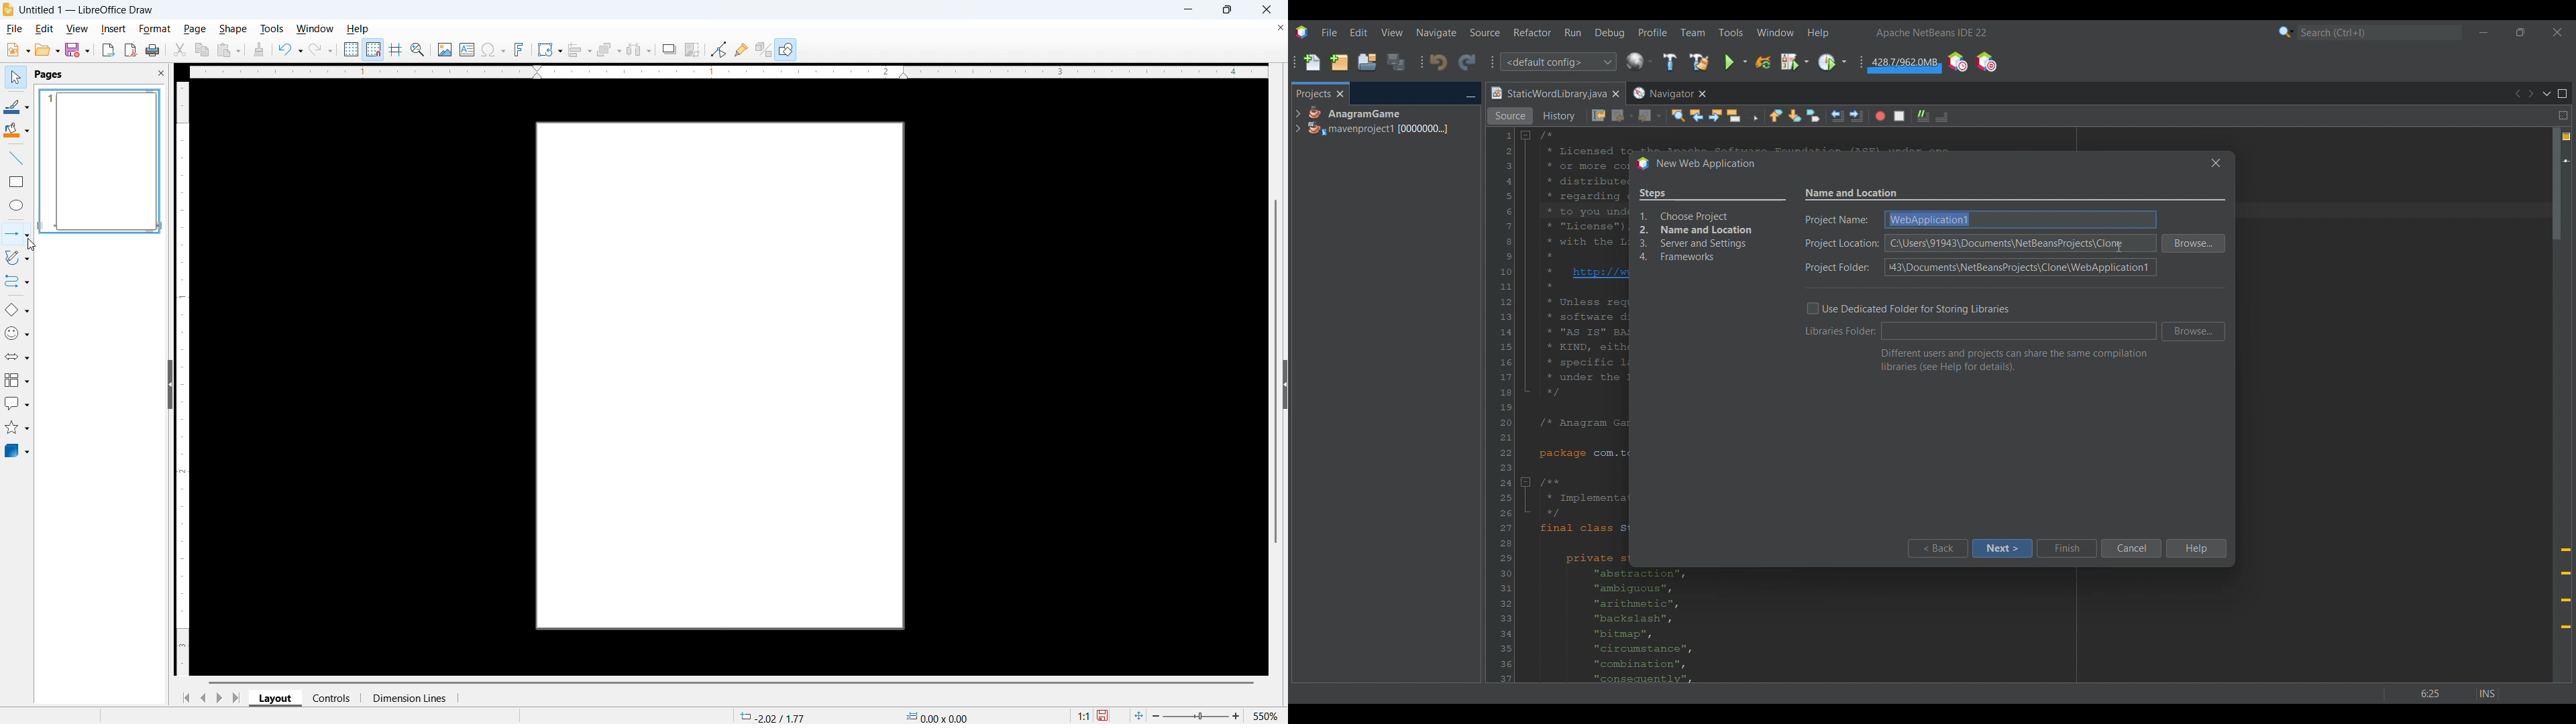 The image size is (2576, 728). Describe the element at coordinates (17, 182) in the screenshot. I see `Rectangle ` at that location.